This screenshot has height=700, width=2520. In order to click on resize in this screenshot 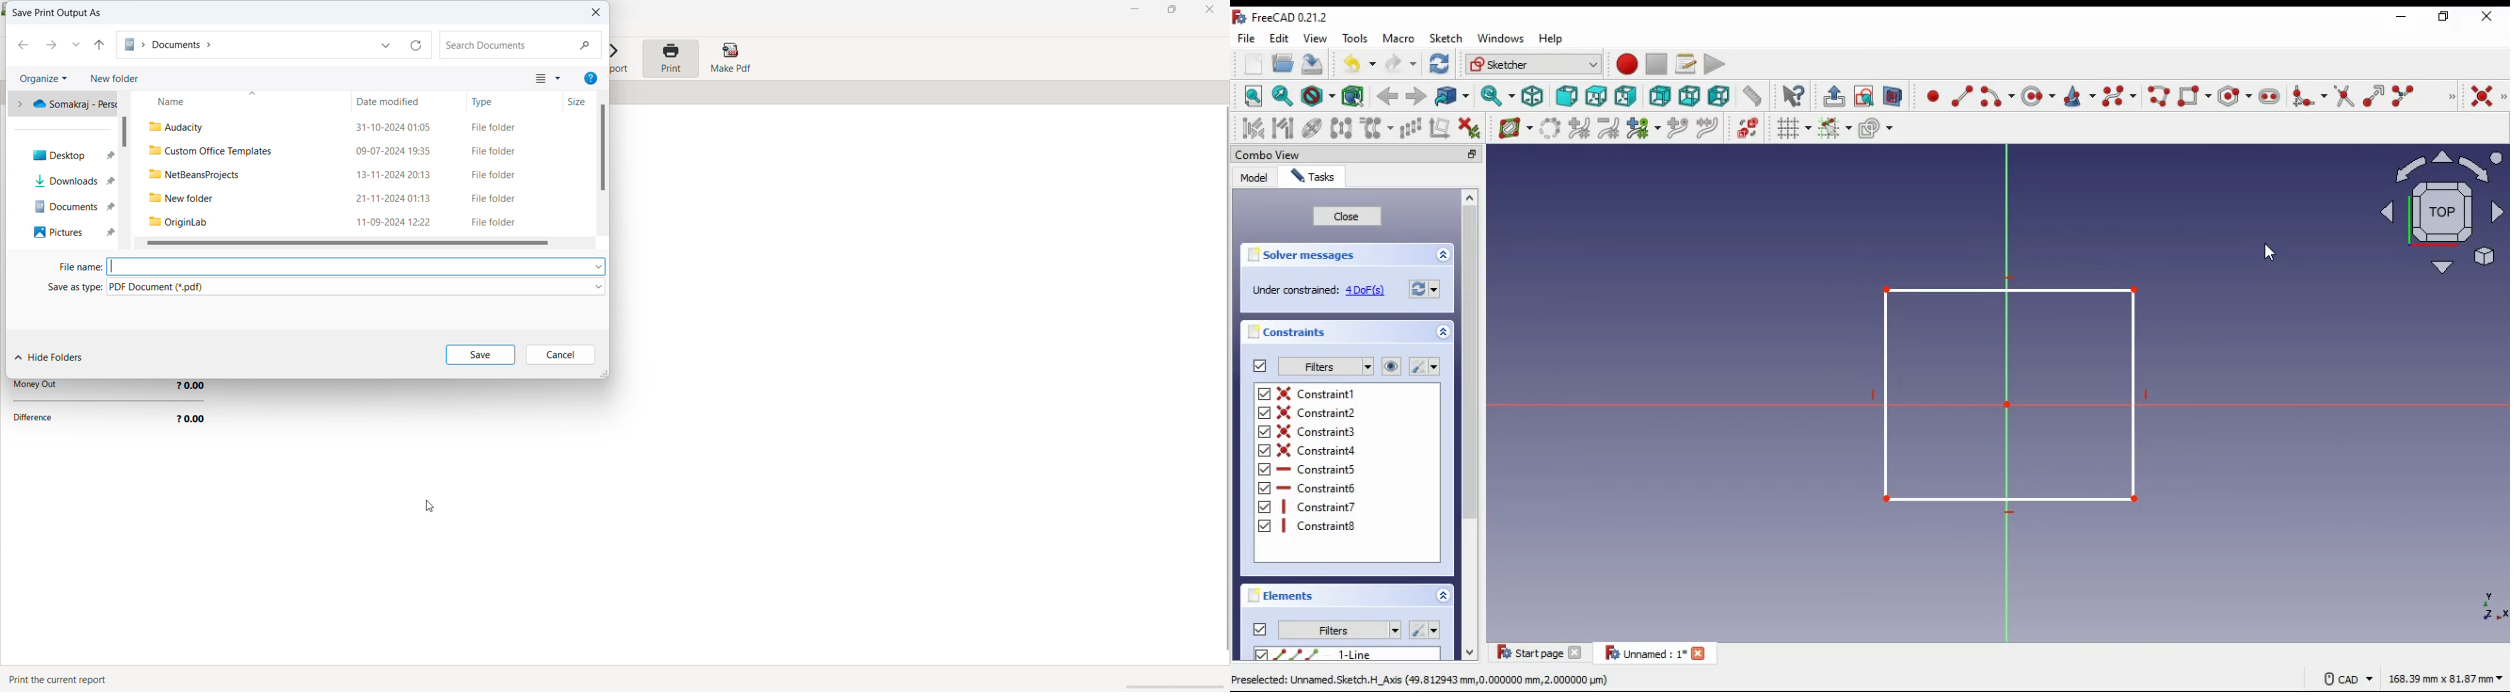, I will do `click(603, 373)`.